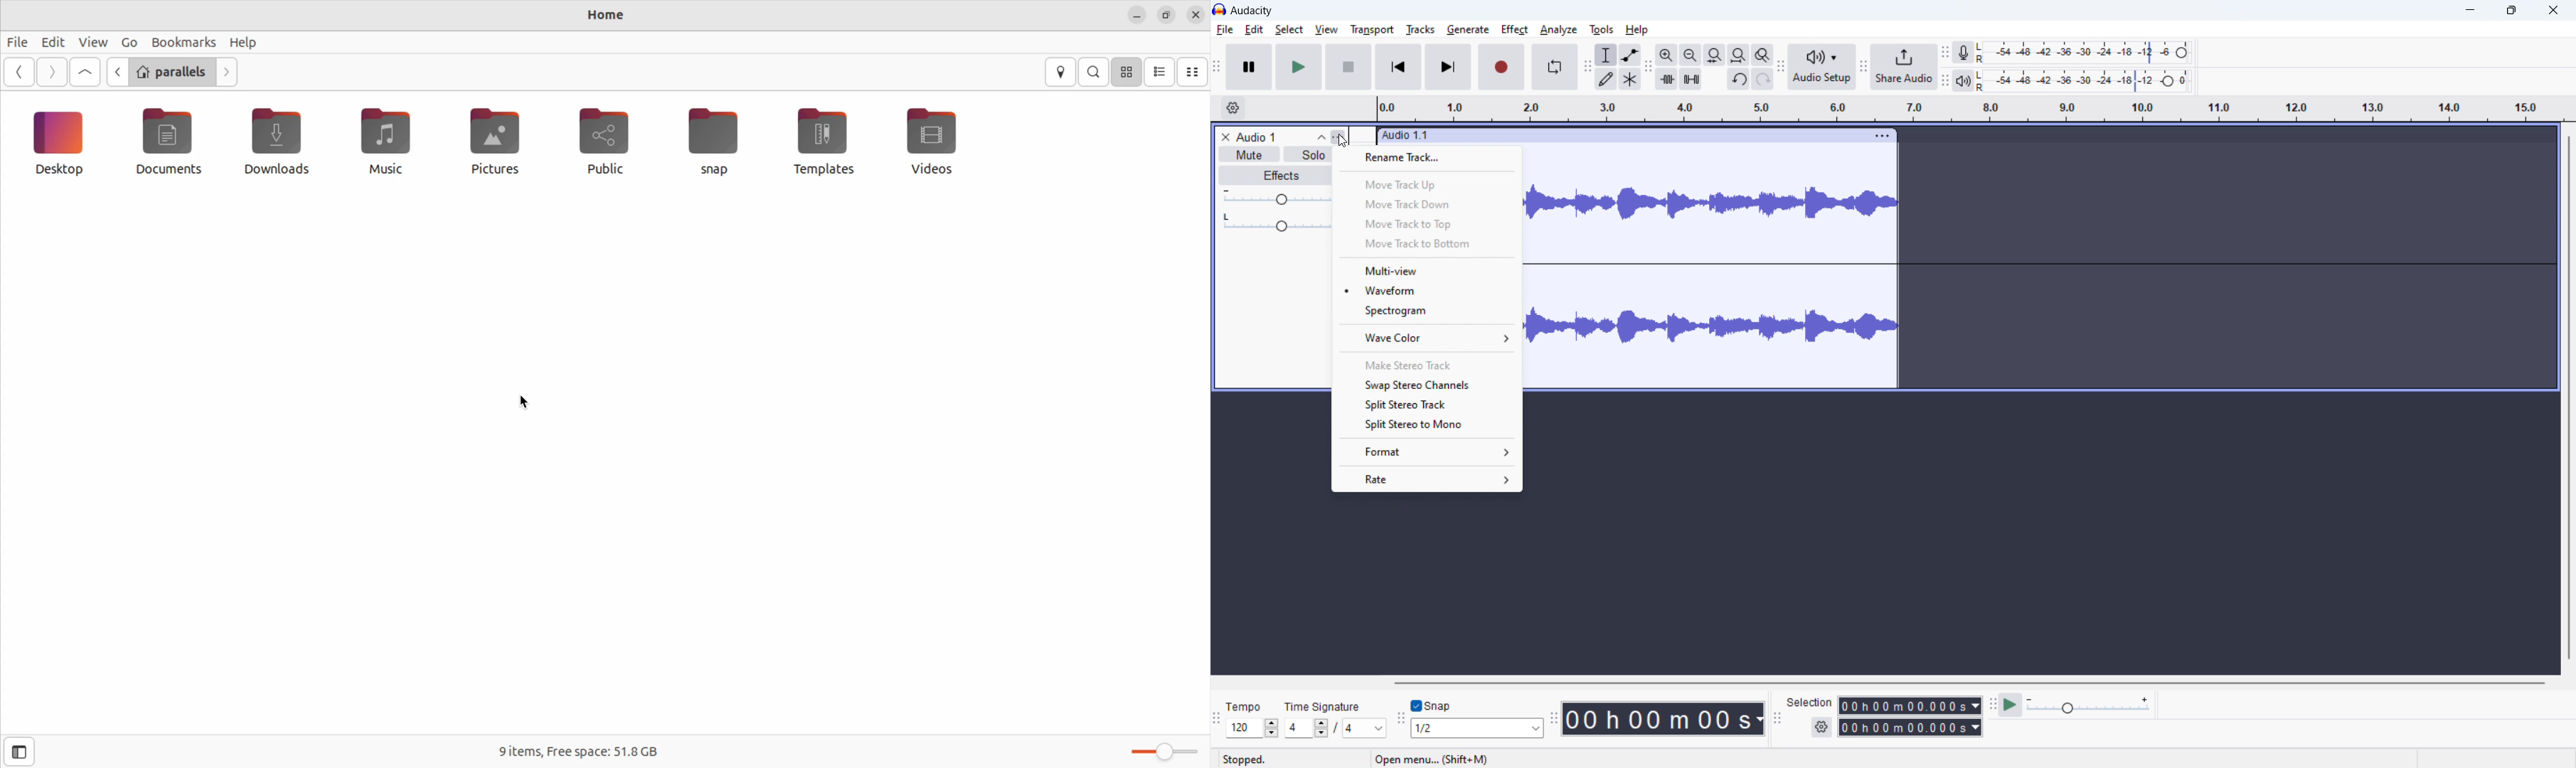  I want to click on 9 items free space 51.8Gb, so click(577, 752).